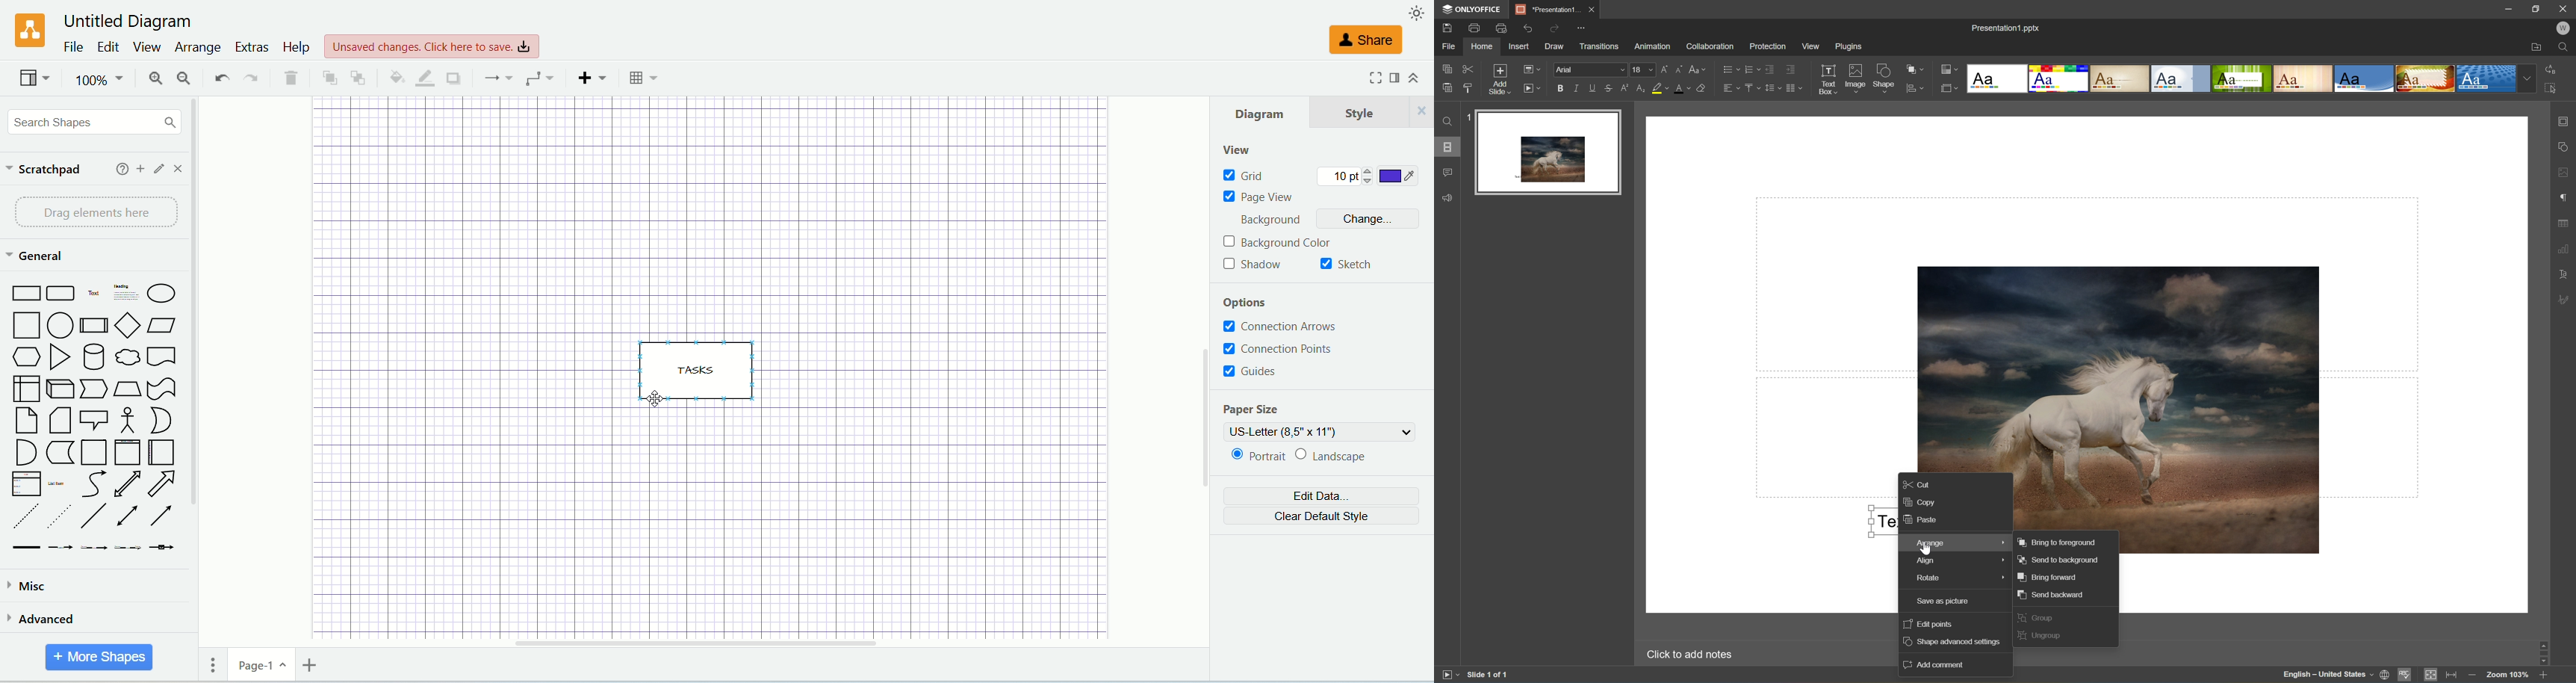 Image resolution: width=2576 pixels, height=700 pixels. Describe the element at coordinates (2564, 300) in the screenshot. I see `Signature settings` at that location.